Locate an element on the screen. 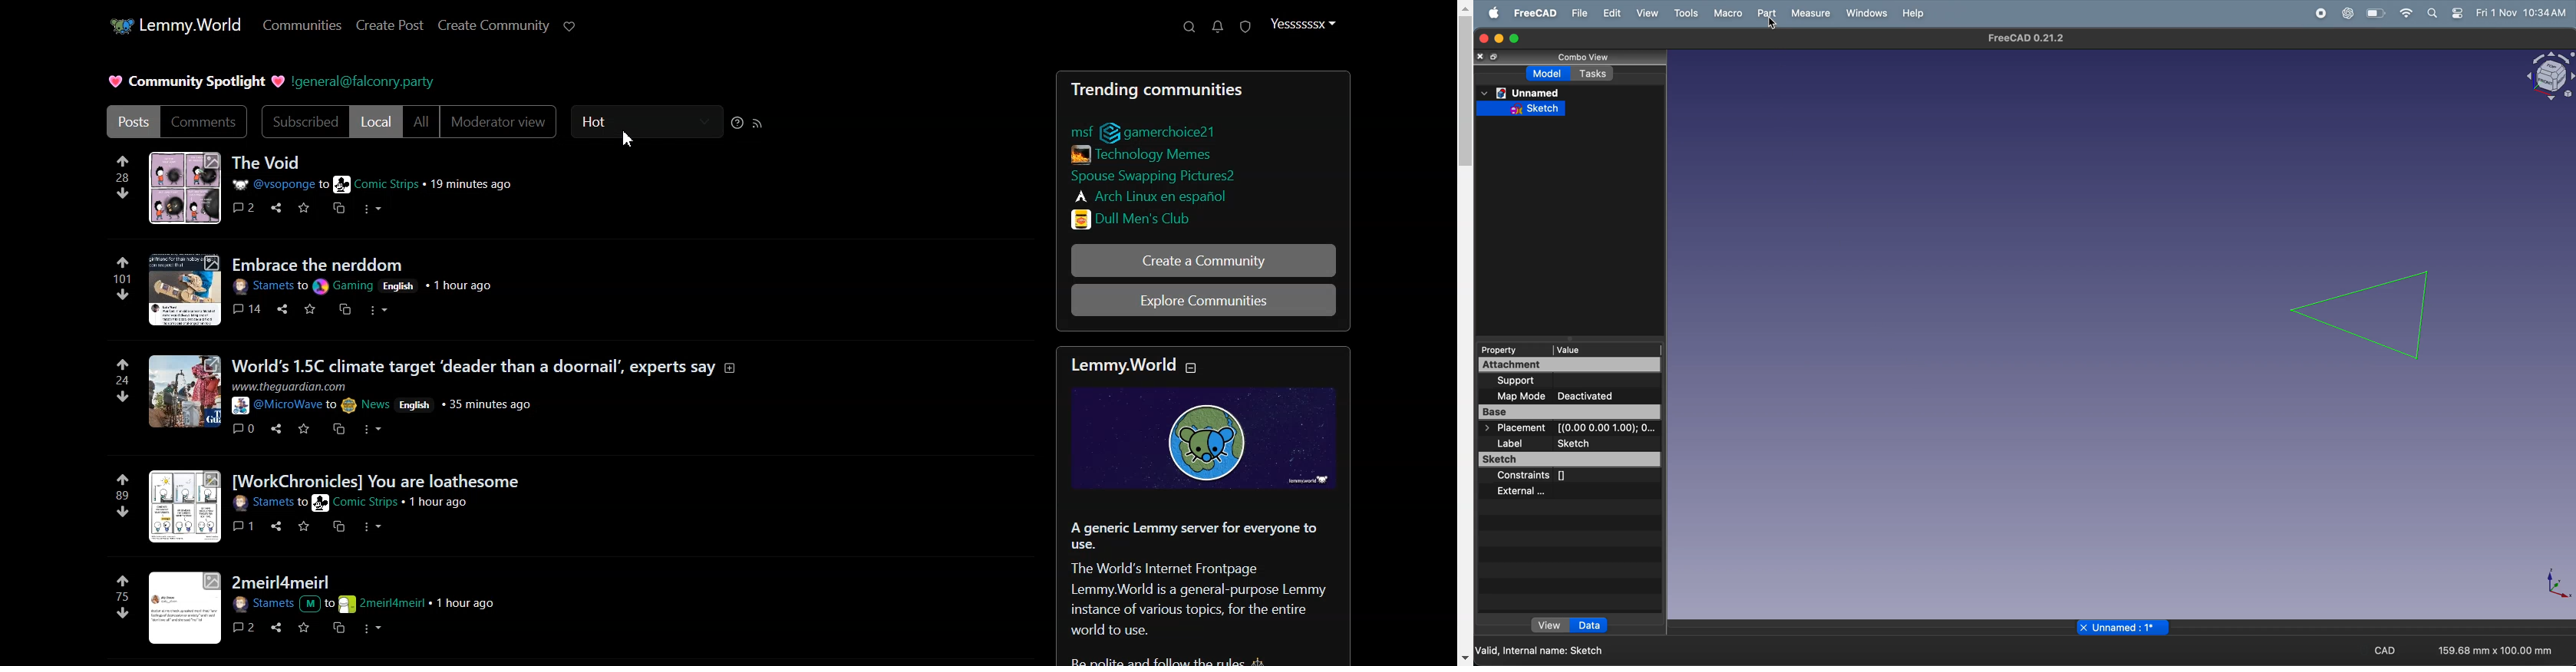  share is located at coordinates (282, 307).